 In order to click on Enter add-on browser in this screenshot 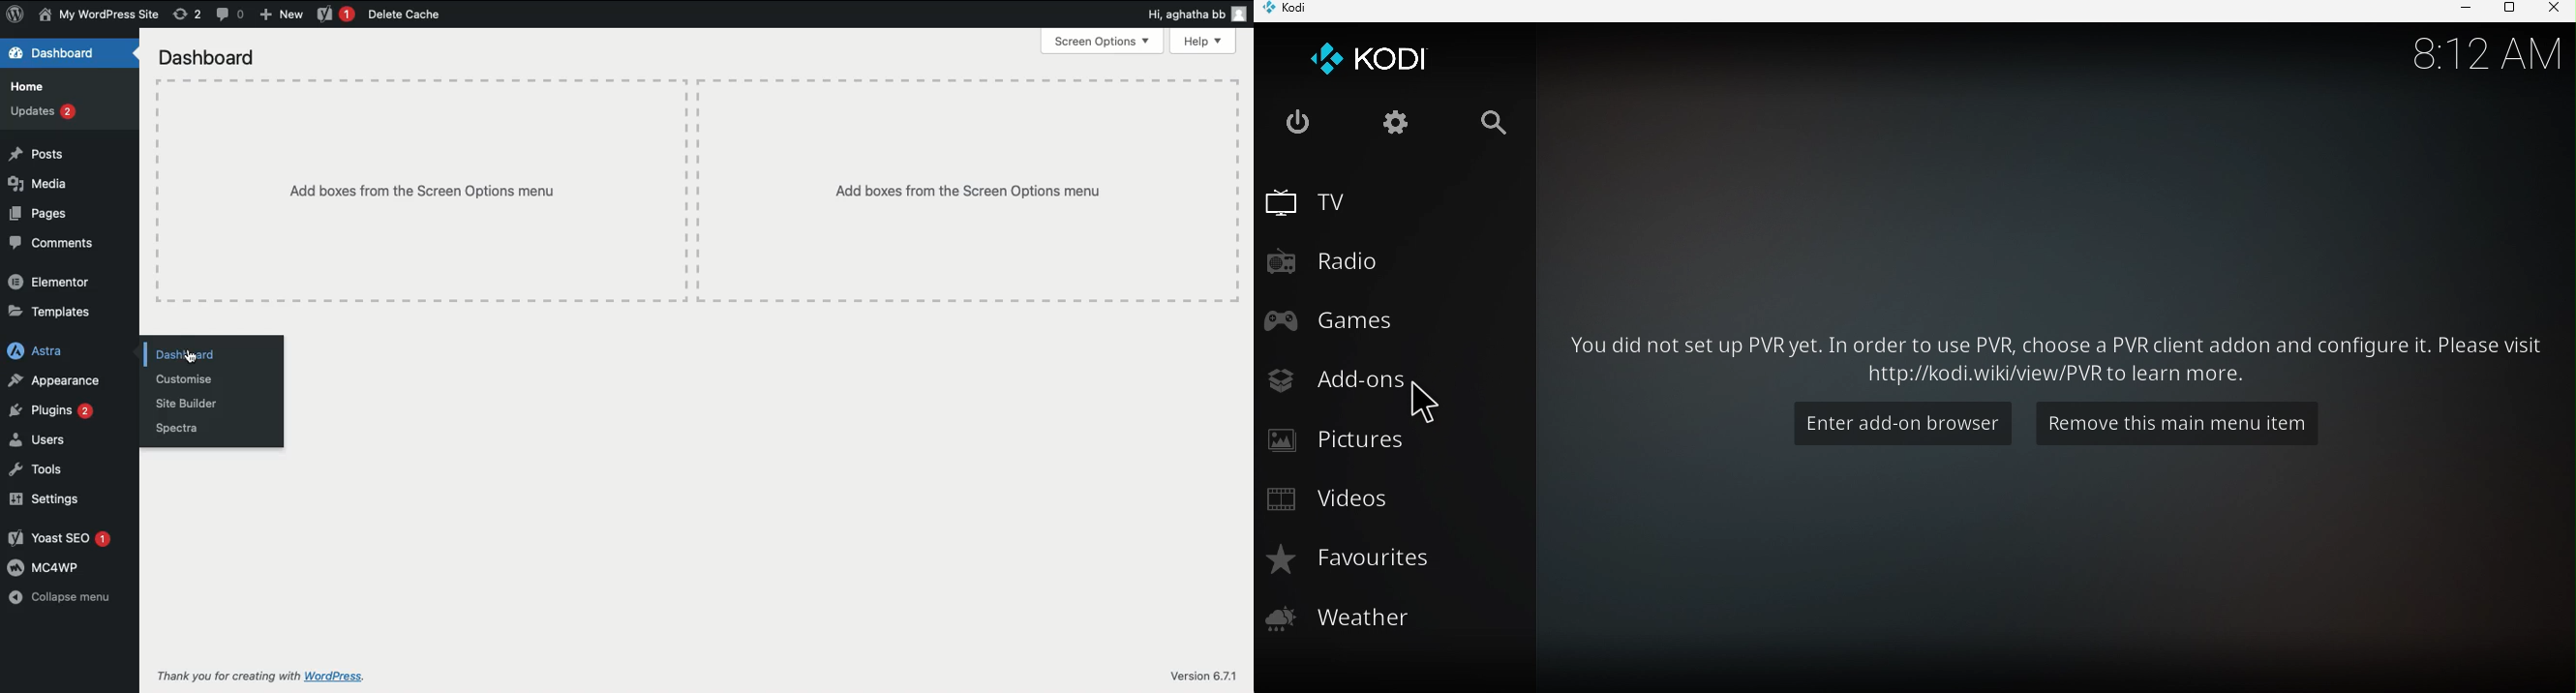, I will do `click(1899, 422)`.